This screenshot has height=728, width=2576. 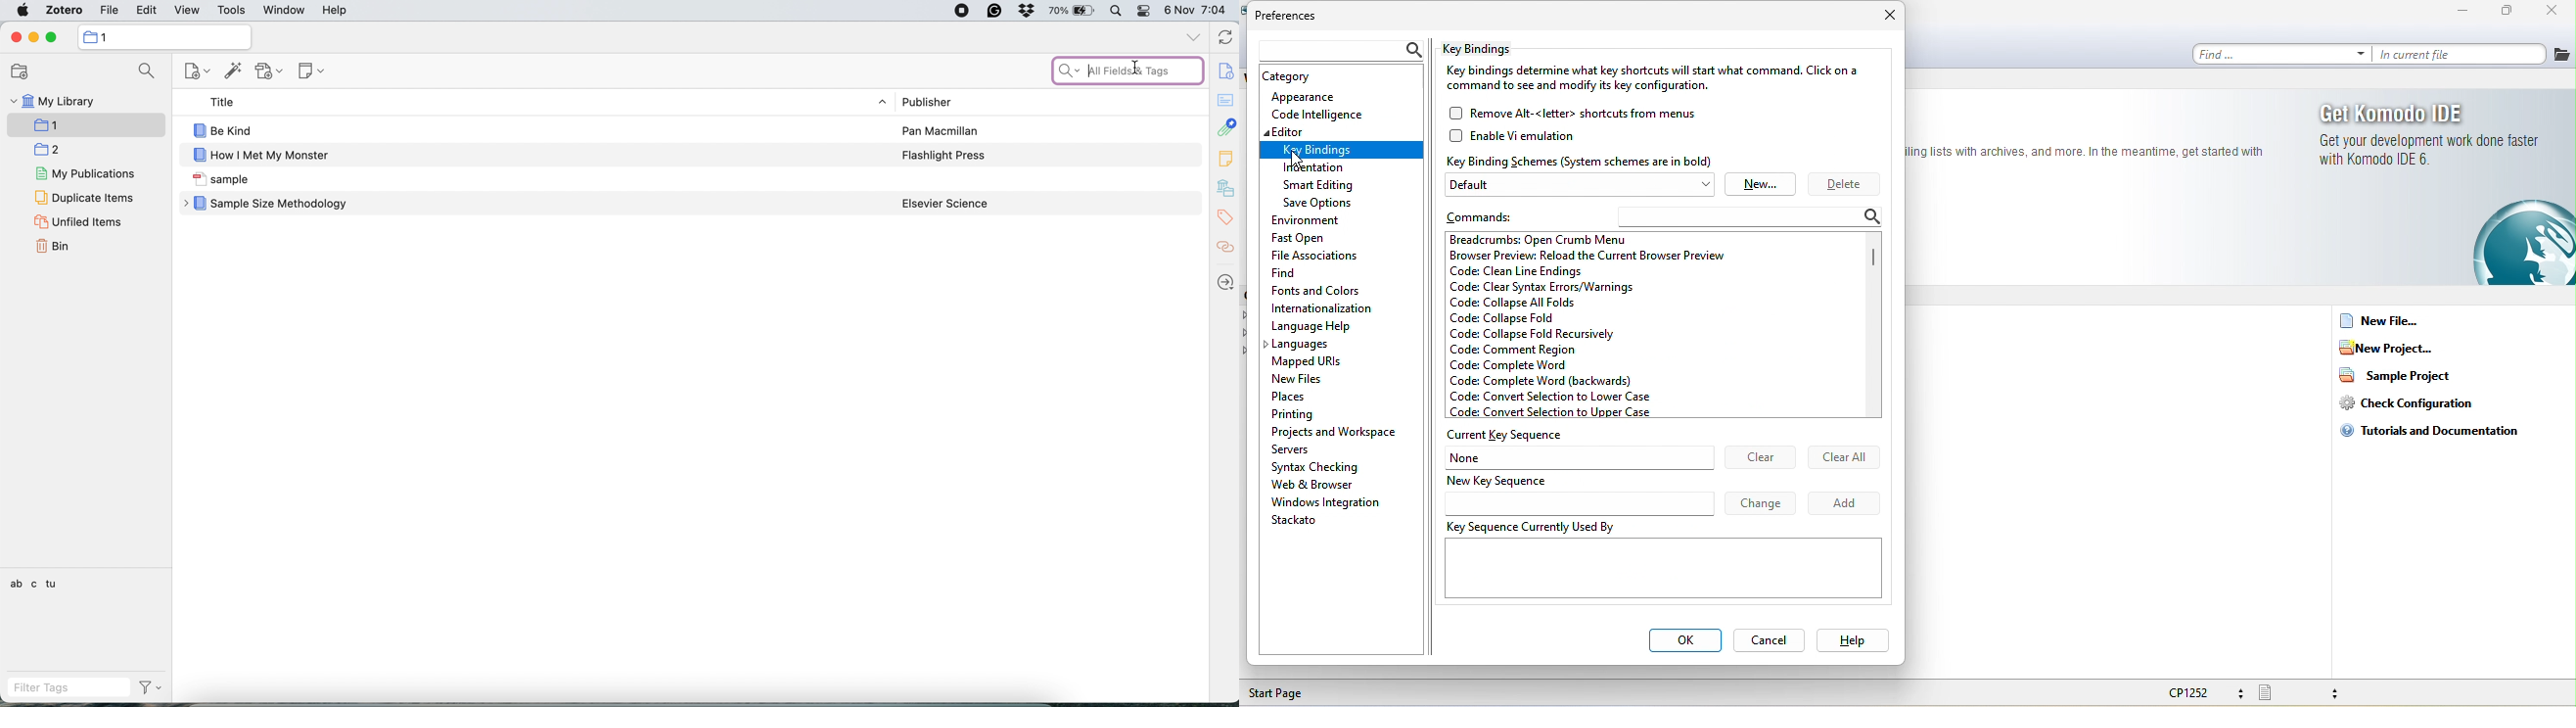 I want to click on add item by identifier, so click(x=234, y=71).